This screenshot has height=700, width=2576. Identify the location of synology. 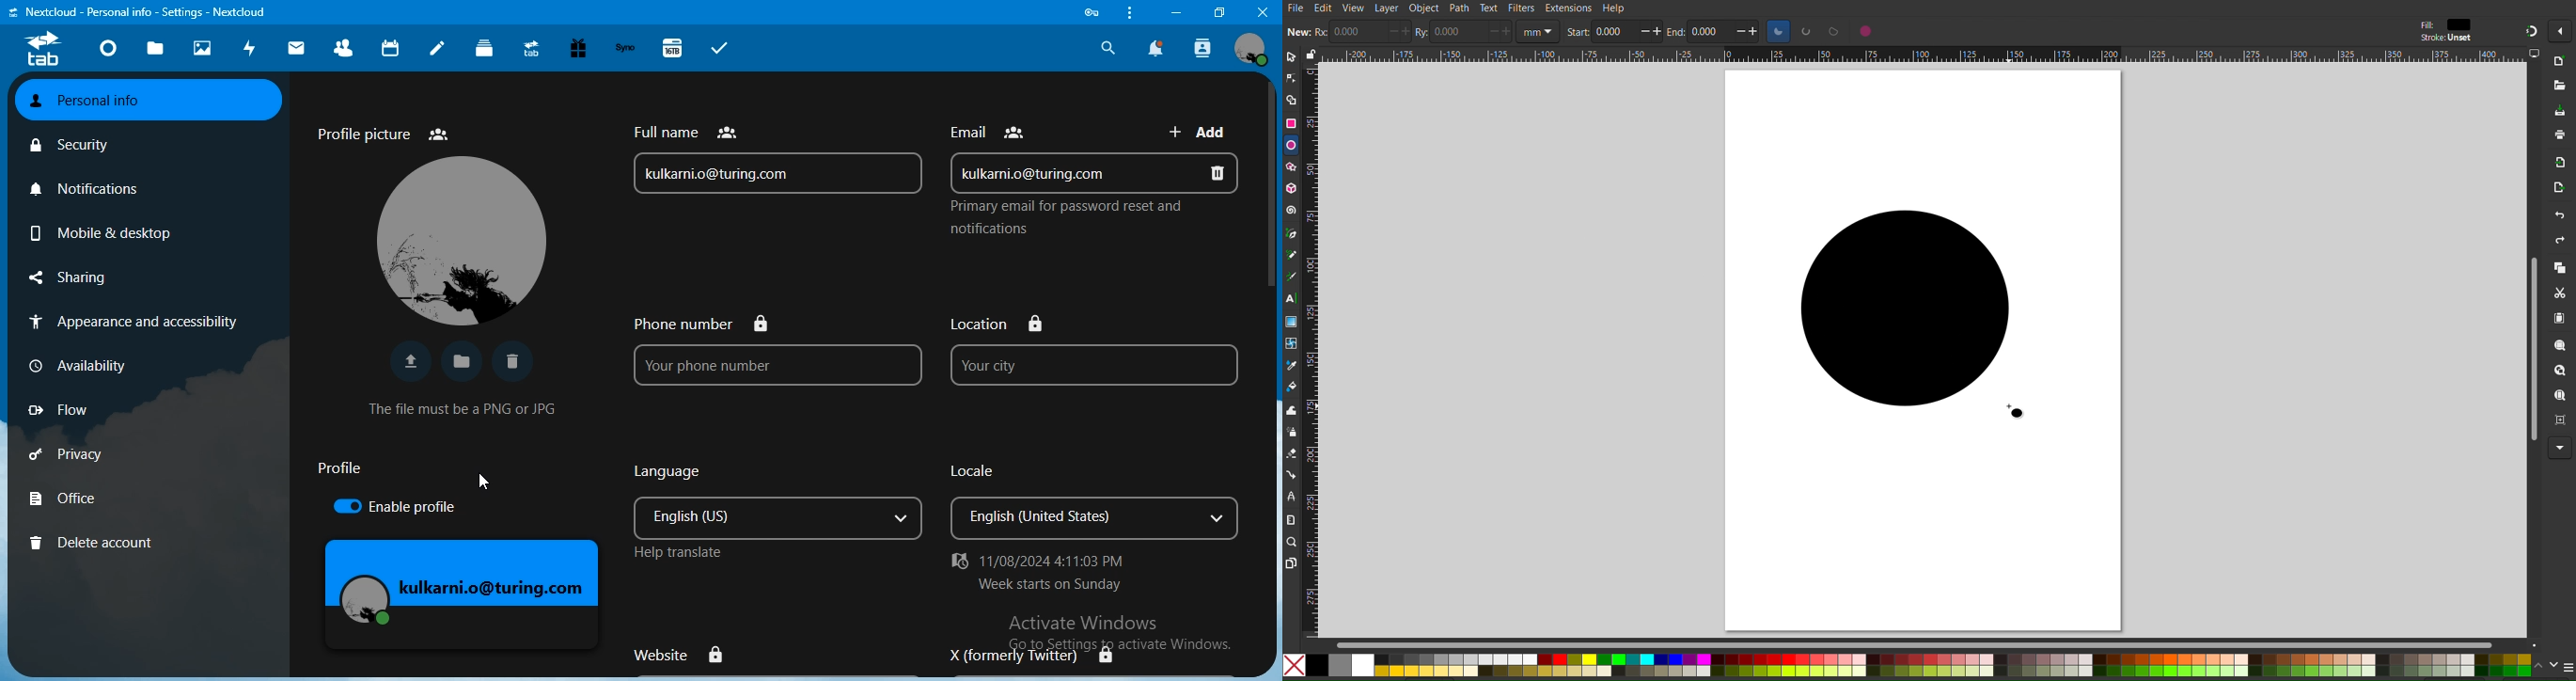
(628, 48).